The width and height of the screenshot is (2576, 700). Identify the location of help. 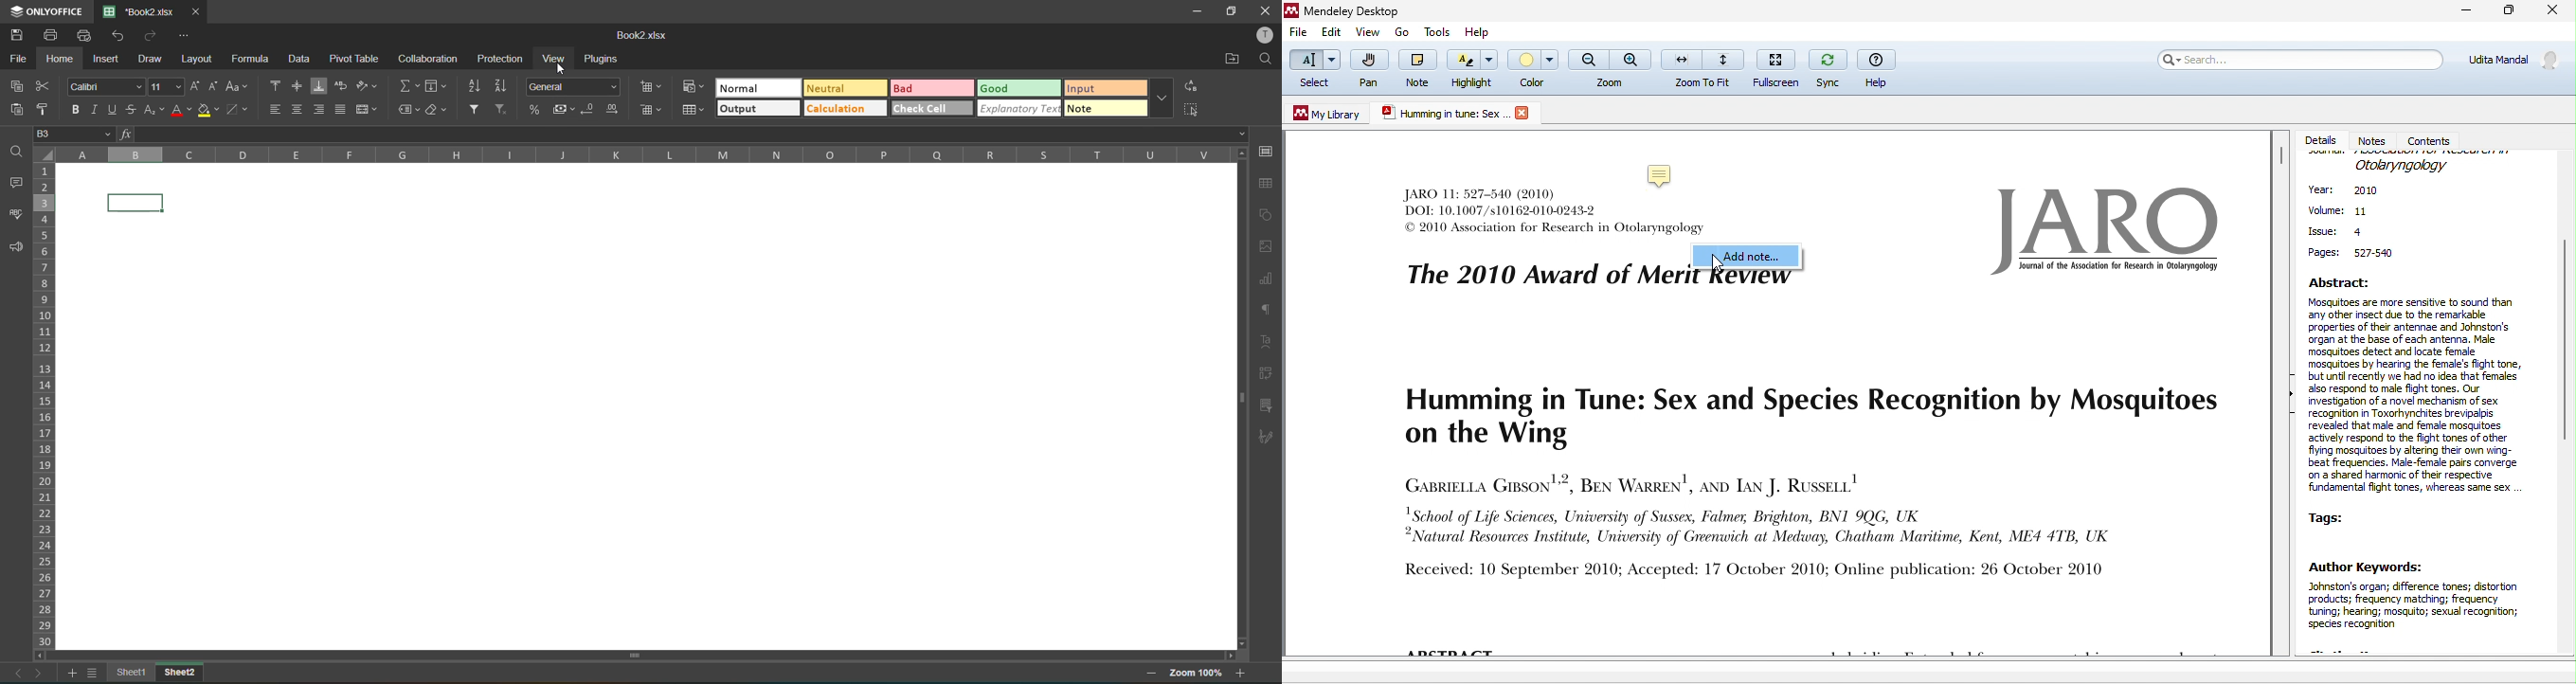
(1479, 32).